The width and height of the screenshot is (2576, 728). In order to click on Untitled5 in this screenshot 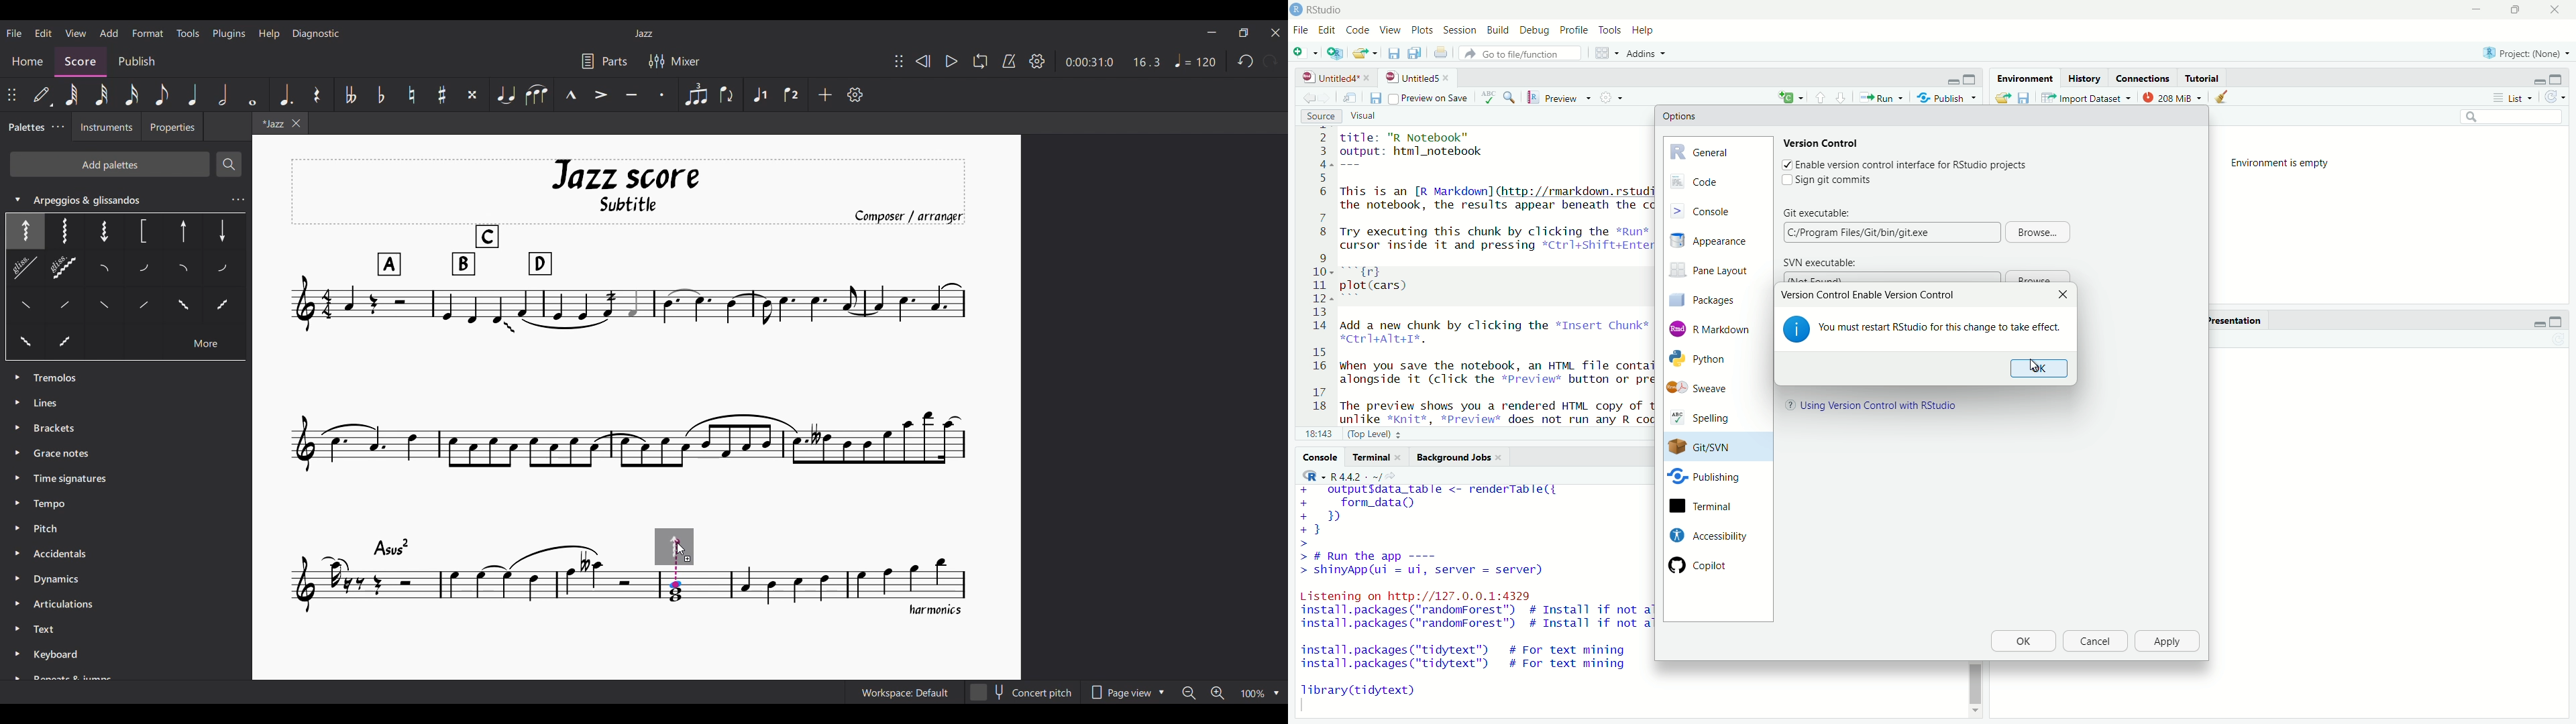, I will do `click(1410, 78)`.